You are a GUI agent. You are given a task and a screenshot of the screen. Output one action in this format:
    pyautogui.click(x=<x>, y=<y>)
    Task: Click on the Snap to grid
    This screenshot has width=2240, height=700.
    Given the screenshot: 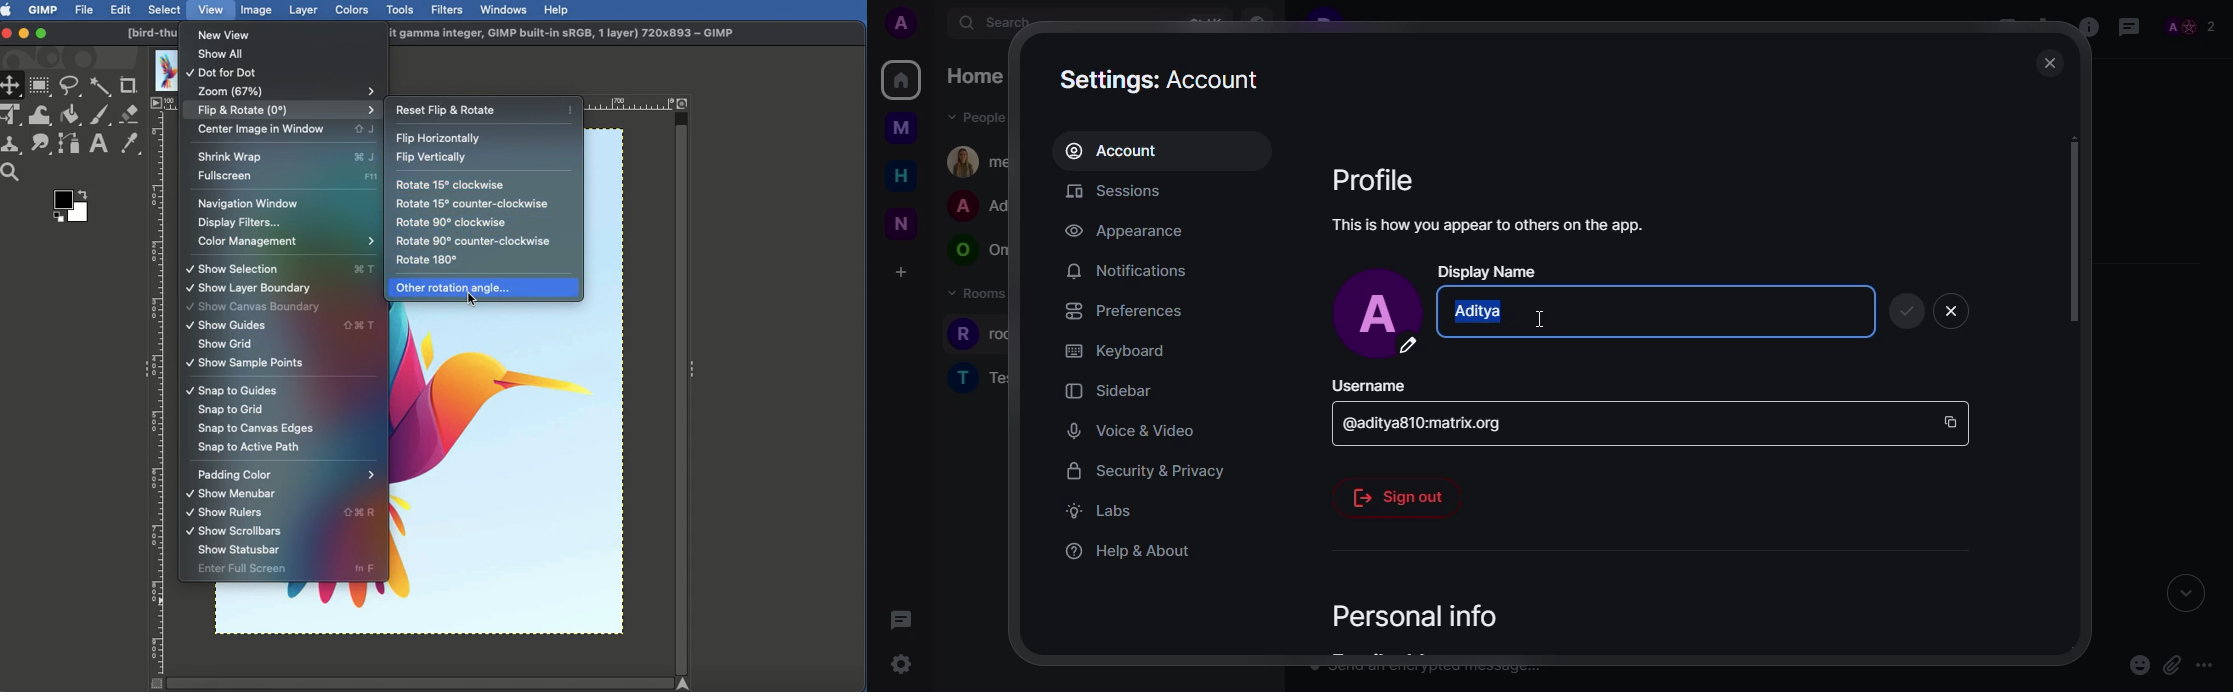 What is the action you would take?
    pyautogui.click(x=230, y=411)
    